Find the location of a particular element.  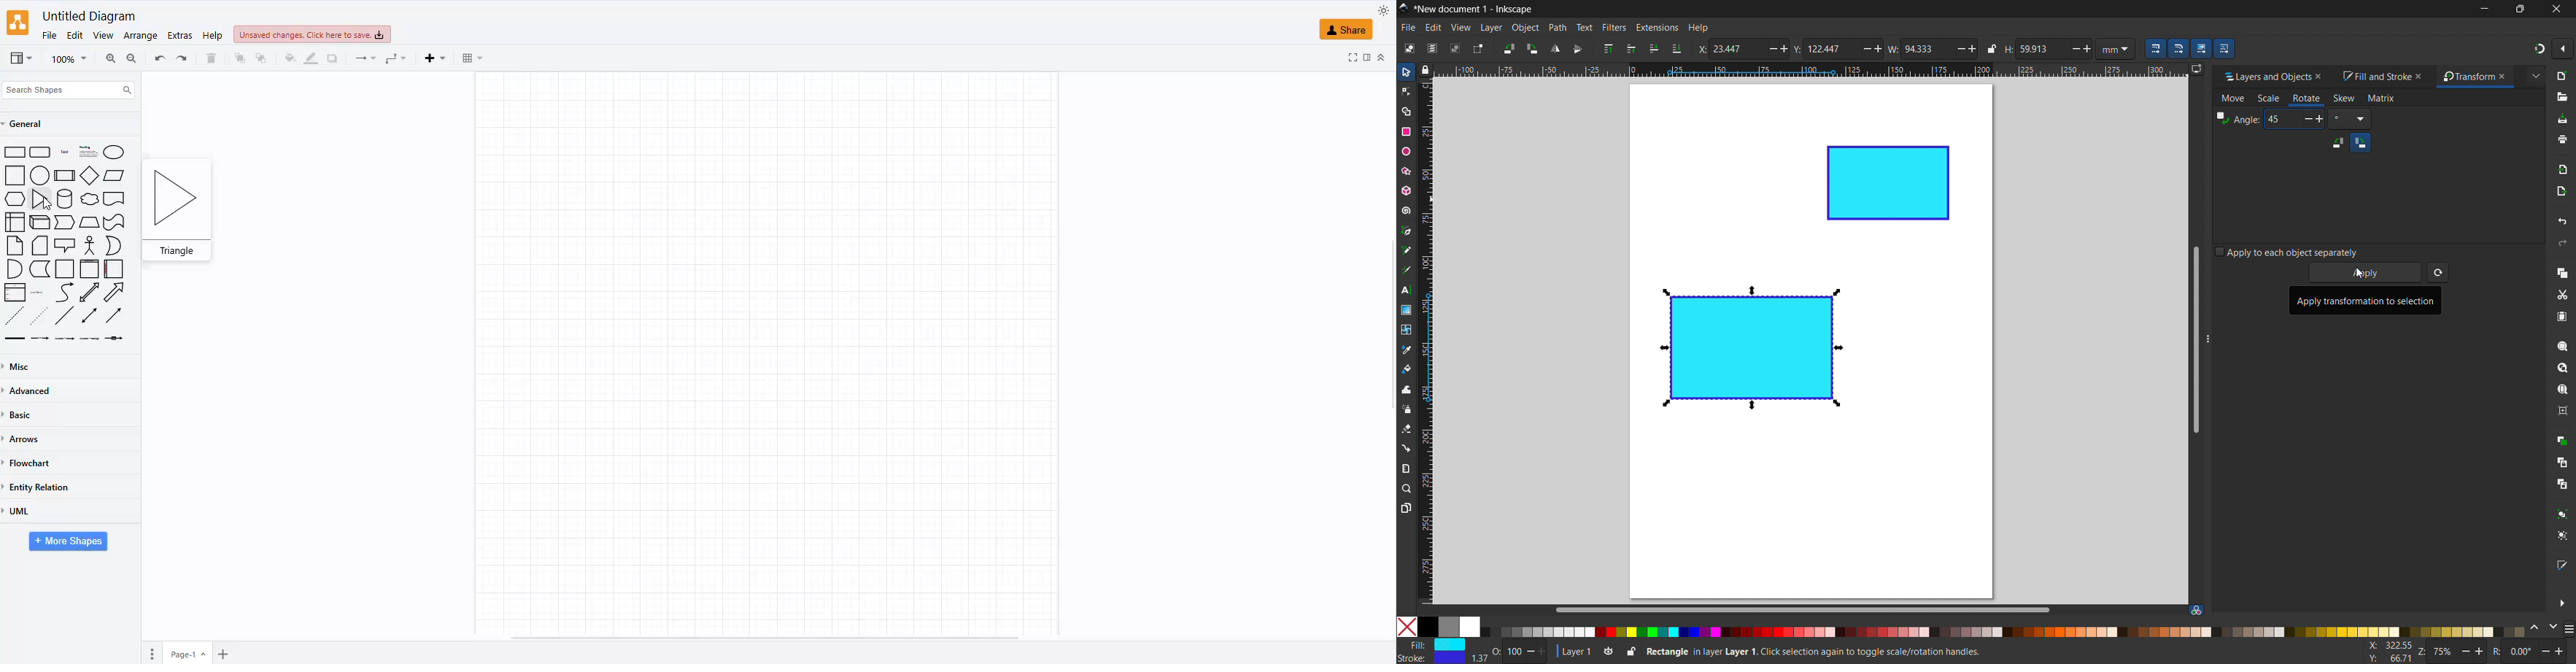

width of stroke is located at coordinates (1479, 658).